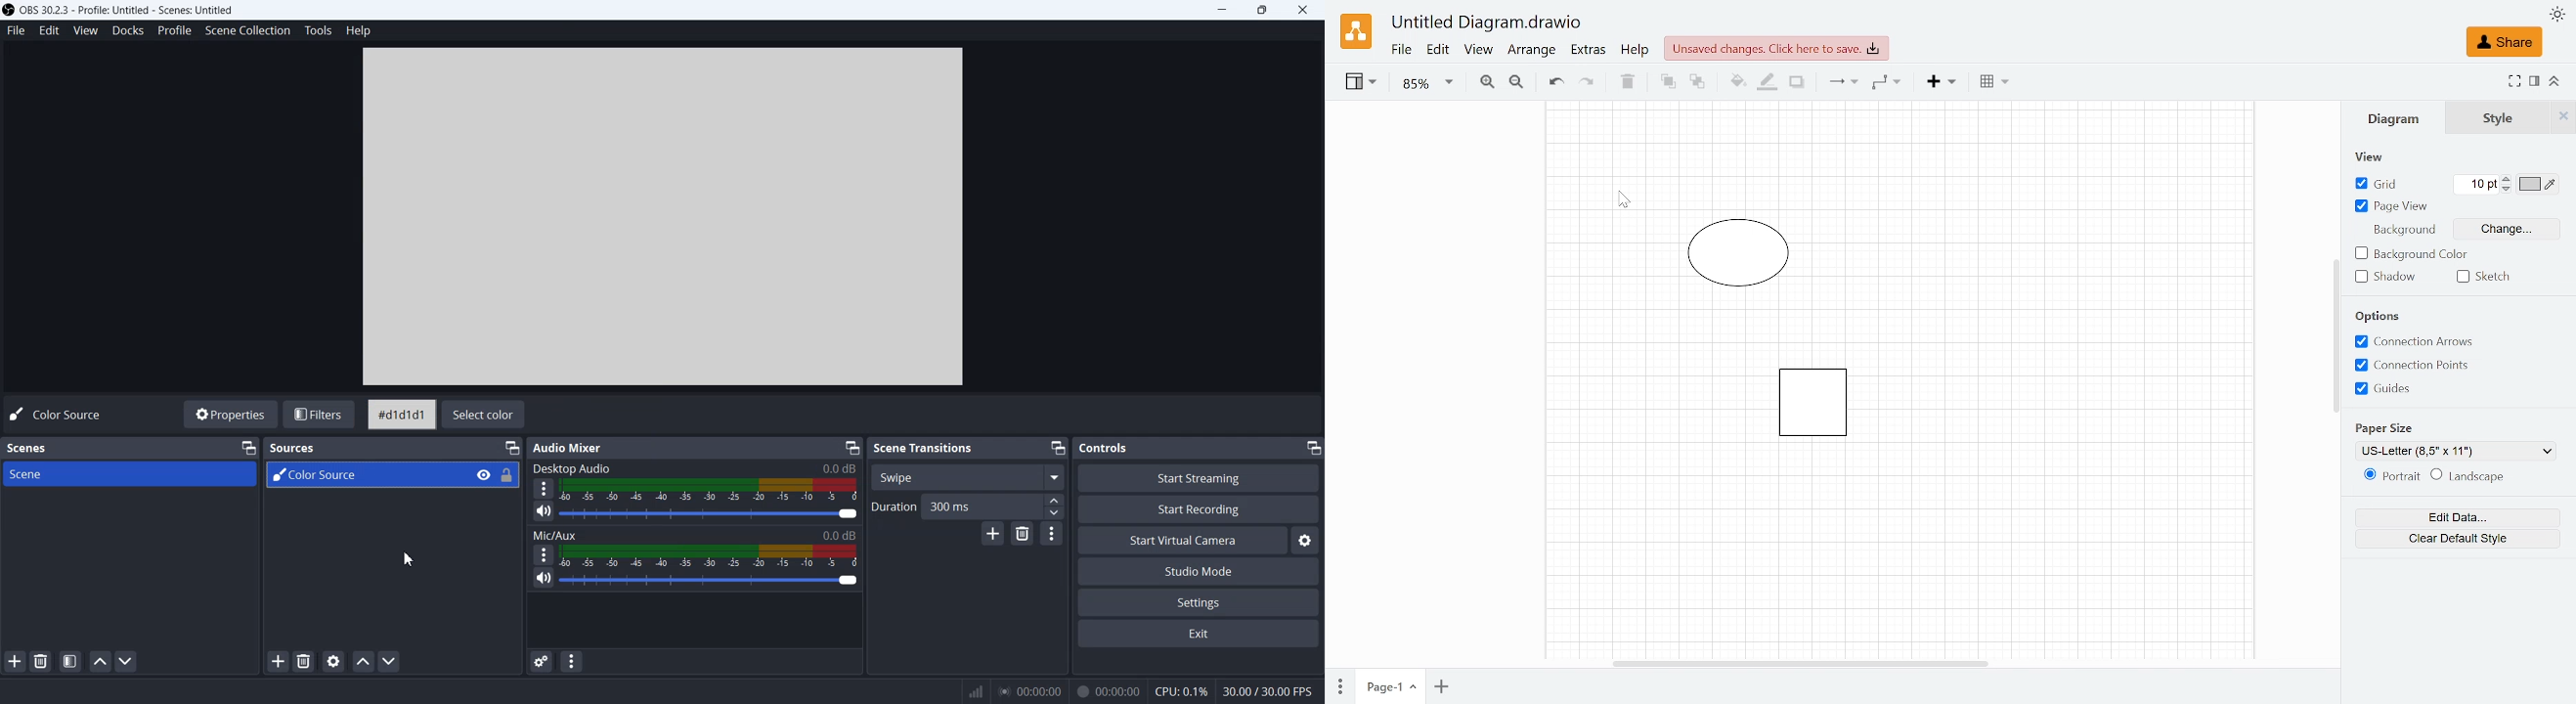 The image size is (2576, 728). Describe the element at coordinates (230, 415) in the screenshot. I see `Properties` at that location.